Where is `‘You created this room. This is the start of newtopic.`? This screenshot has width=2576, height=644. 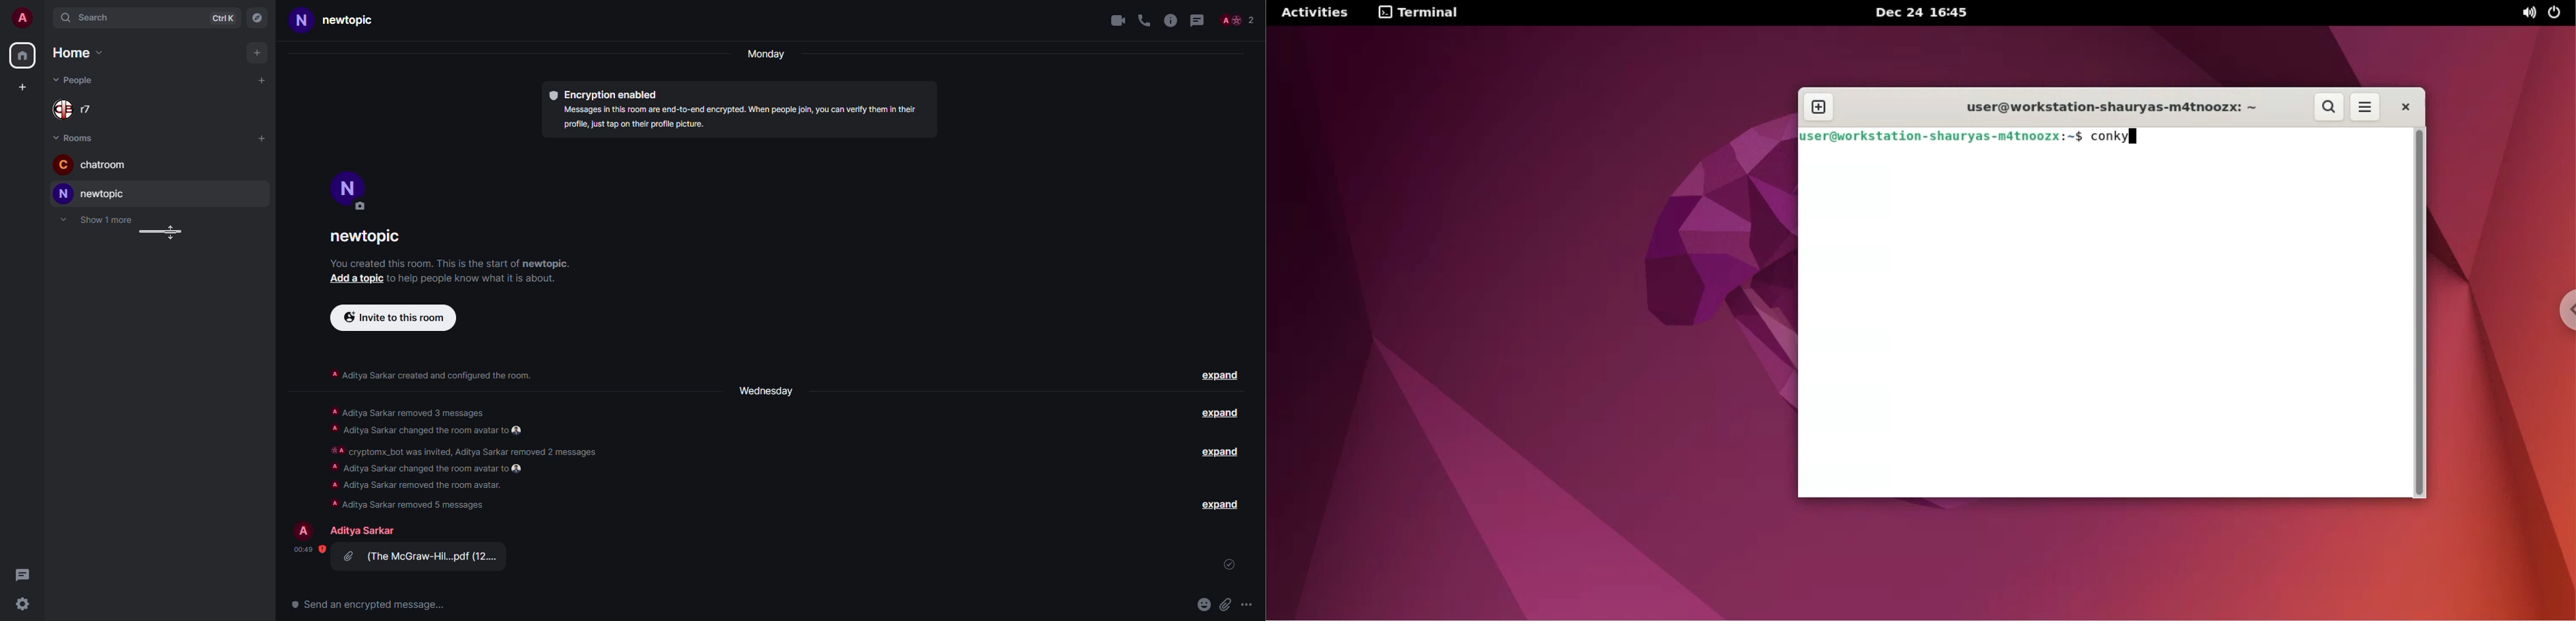
‘You created this room. This is the start of newtopic. is located at coordinates (462, 263).